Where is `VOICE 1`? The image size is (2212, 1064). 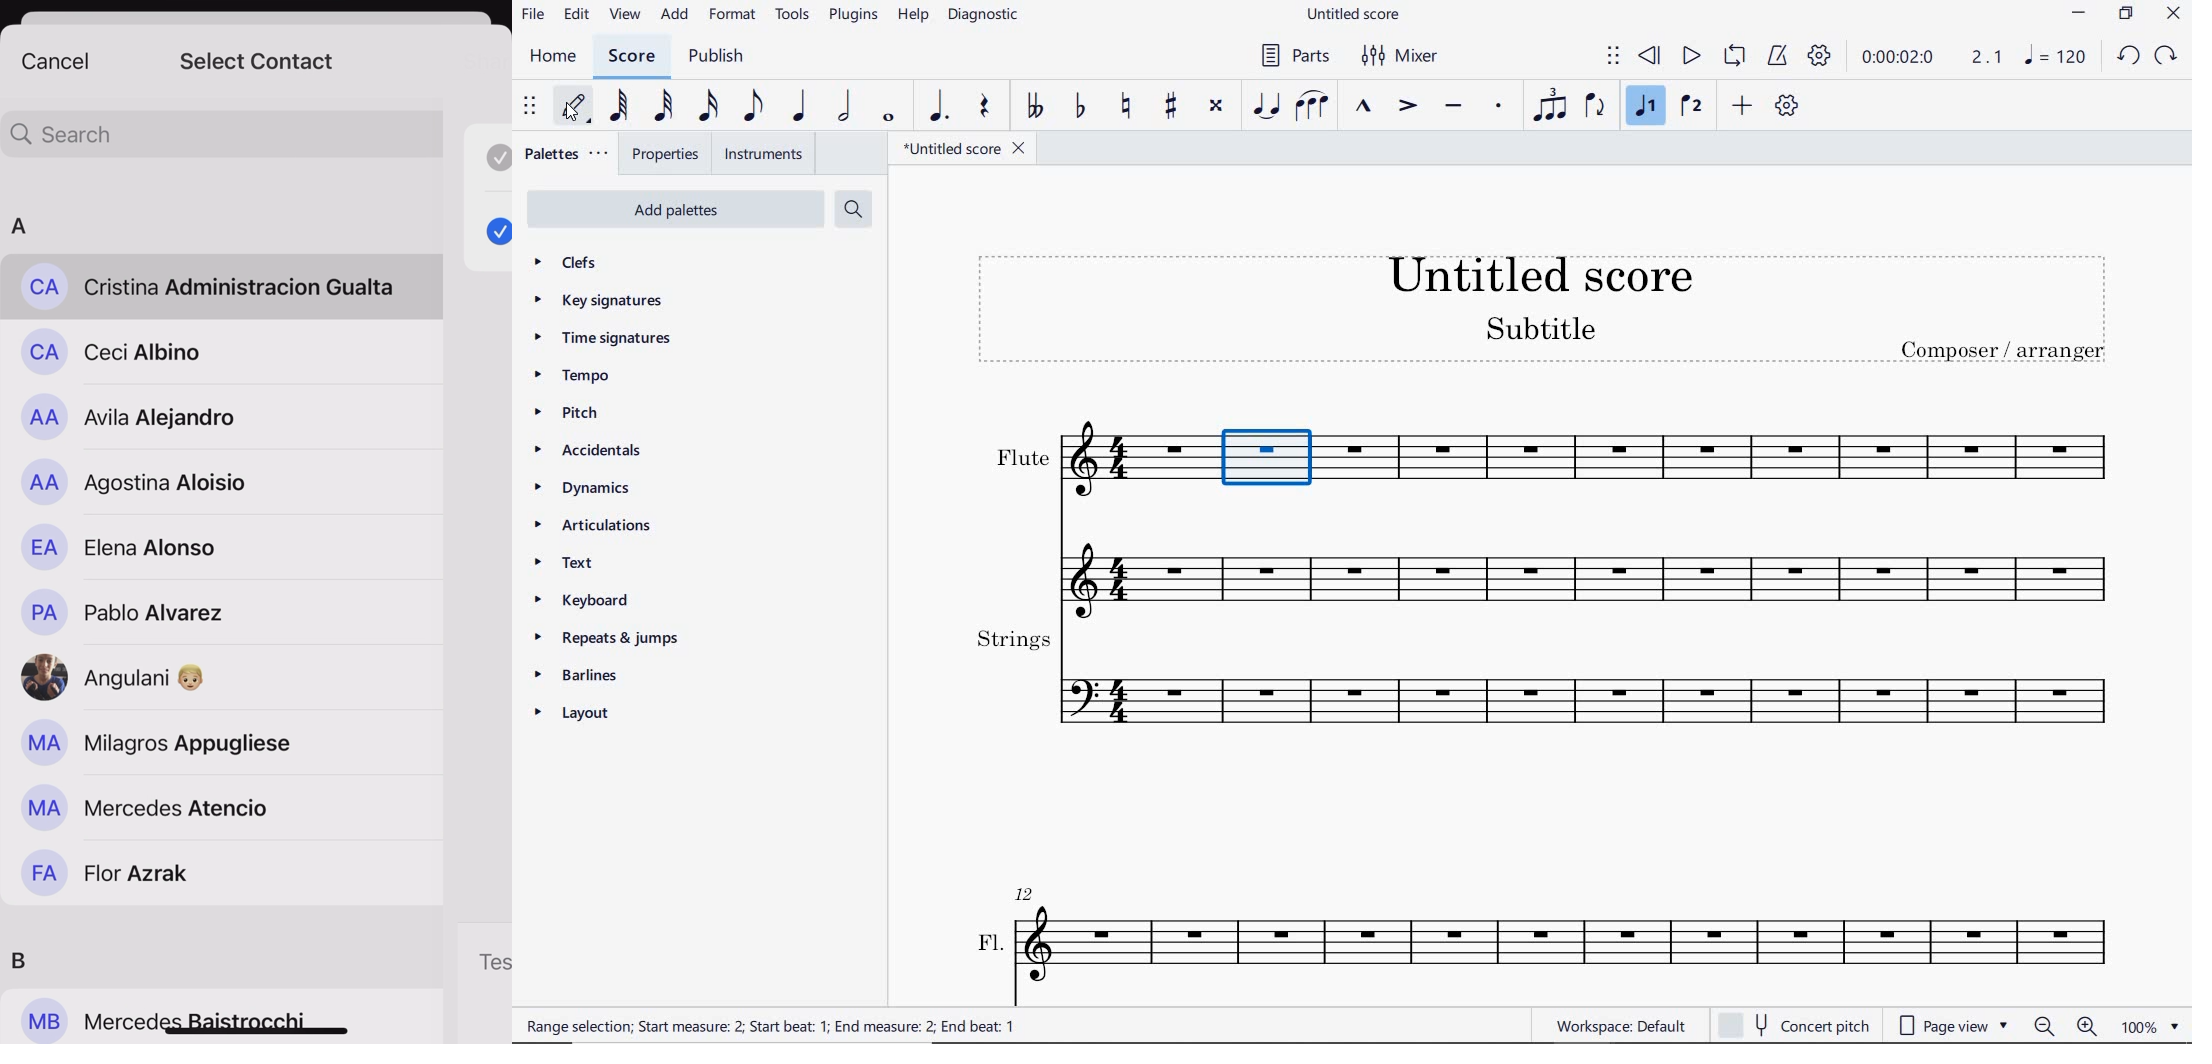
VOICE 1 is located at coordinates (1645, 106).